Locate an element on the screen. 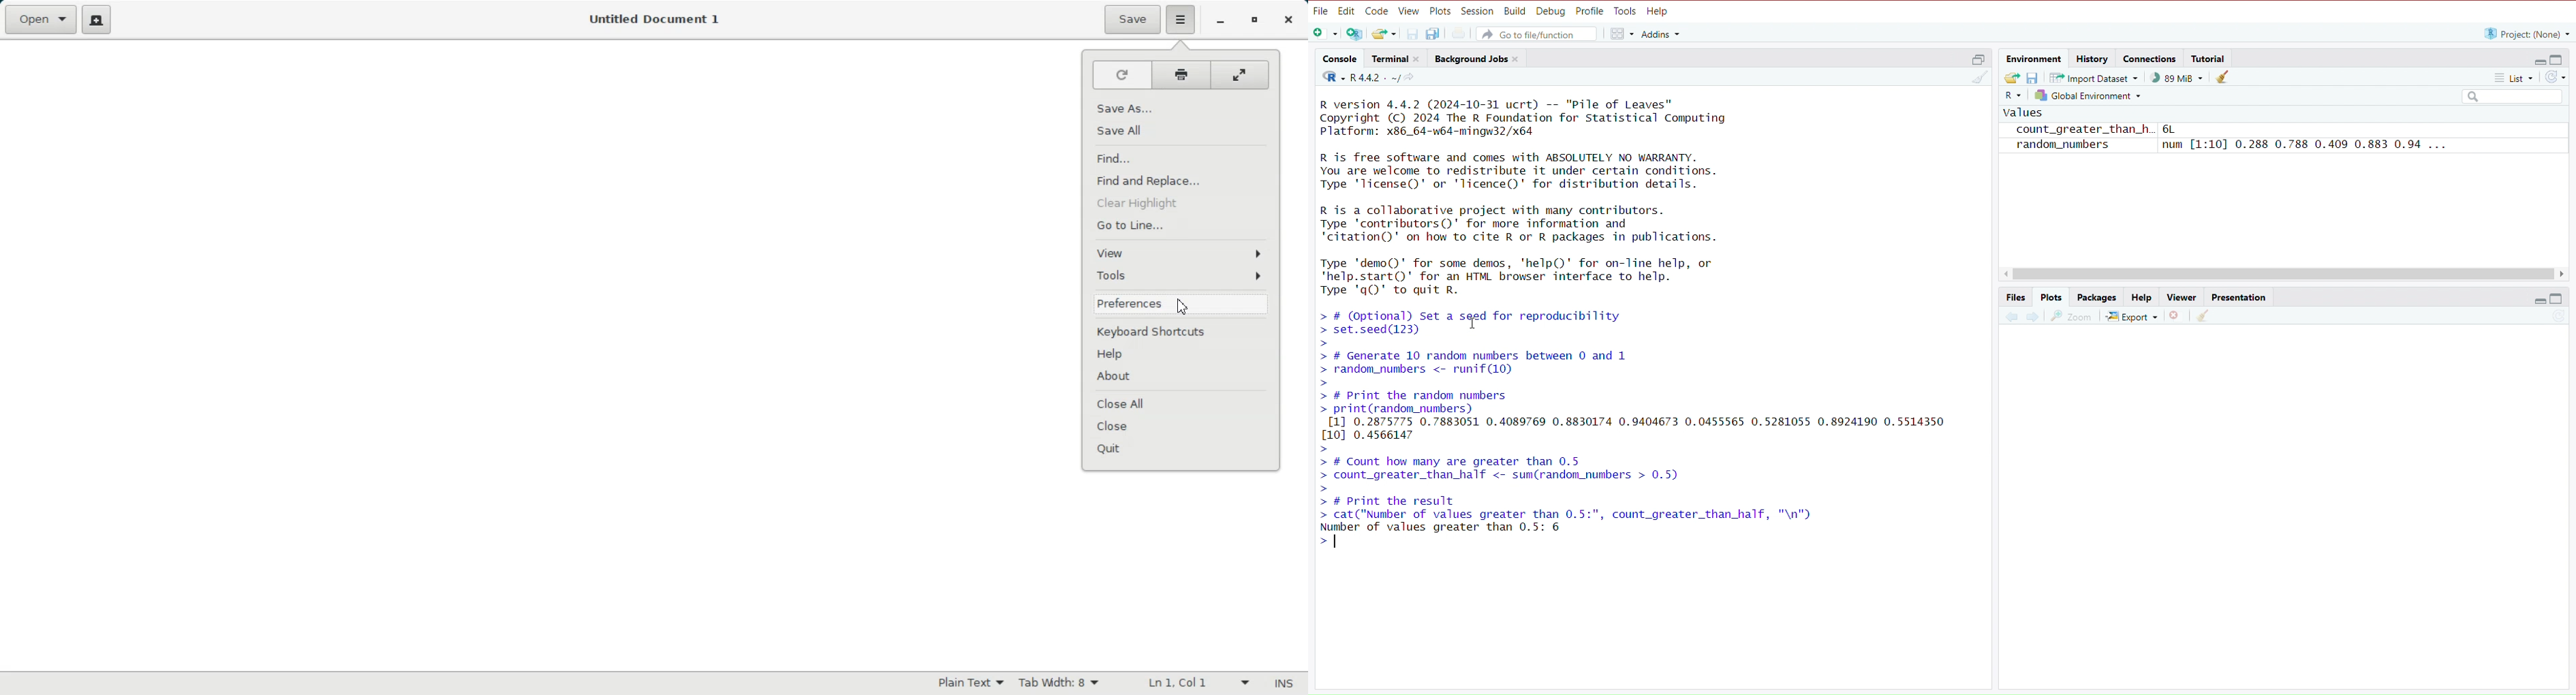 This screenshot has height=700, width=2576. Background Jobs is located at coordinates (1477, 57).